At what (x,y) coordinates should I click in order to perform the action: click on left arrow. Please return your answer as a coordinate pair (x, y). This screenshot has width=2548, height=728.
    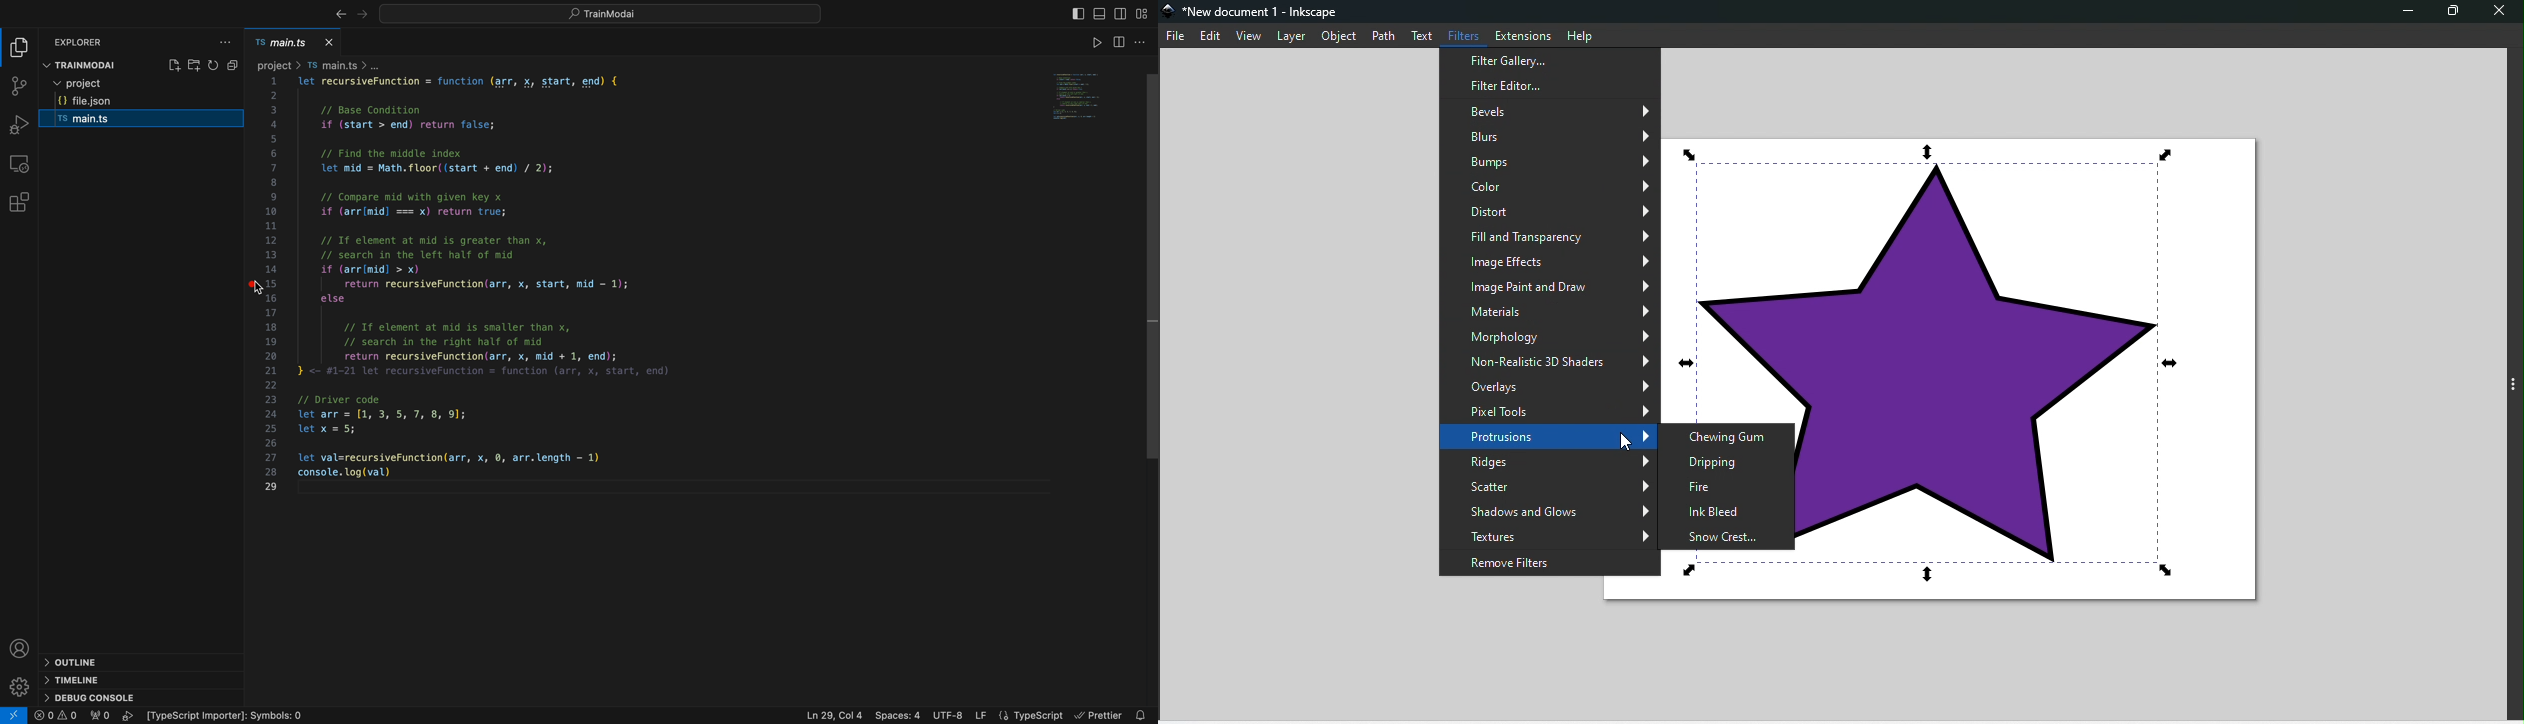
    Looking at the image, I should click on (360, 13).